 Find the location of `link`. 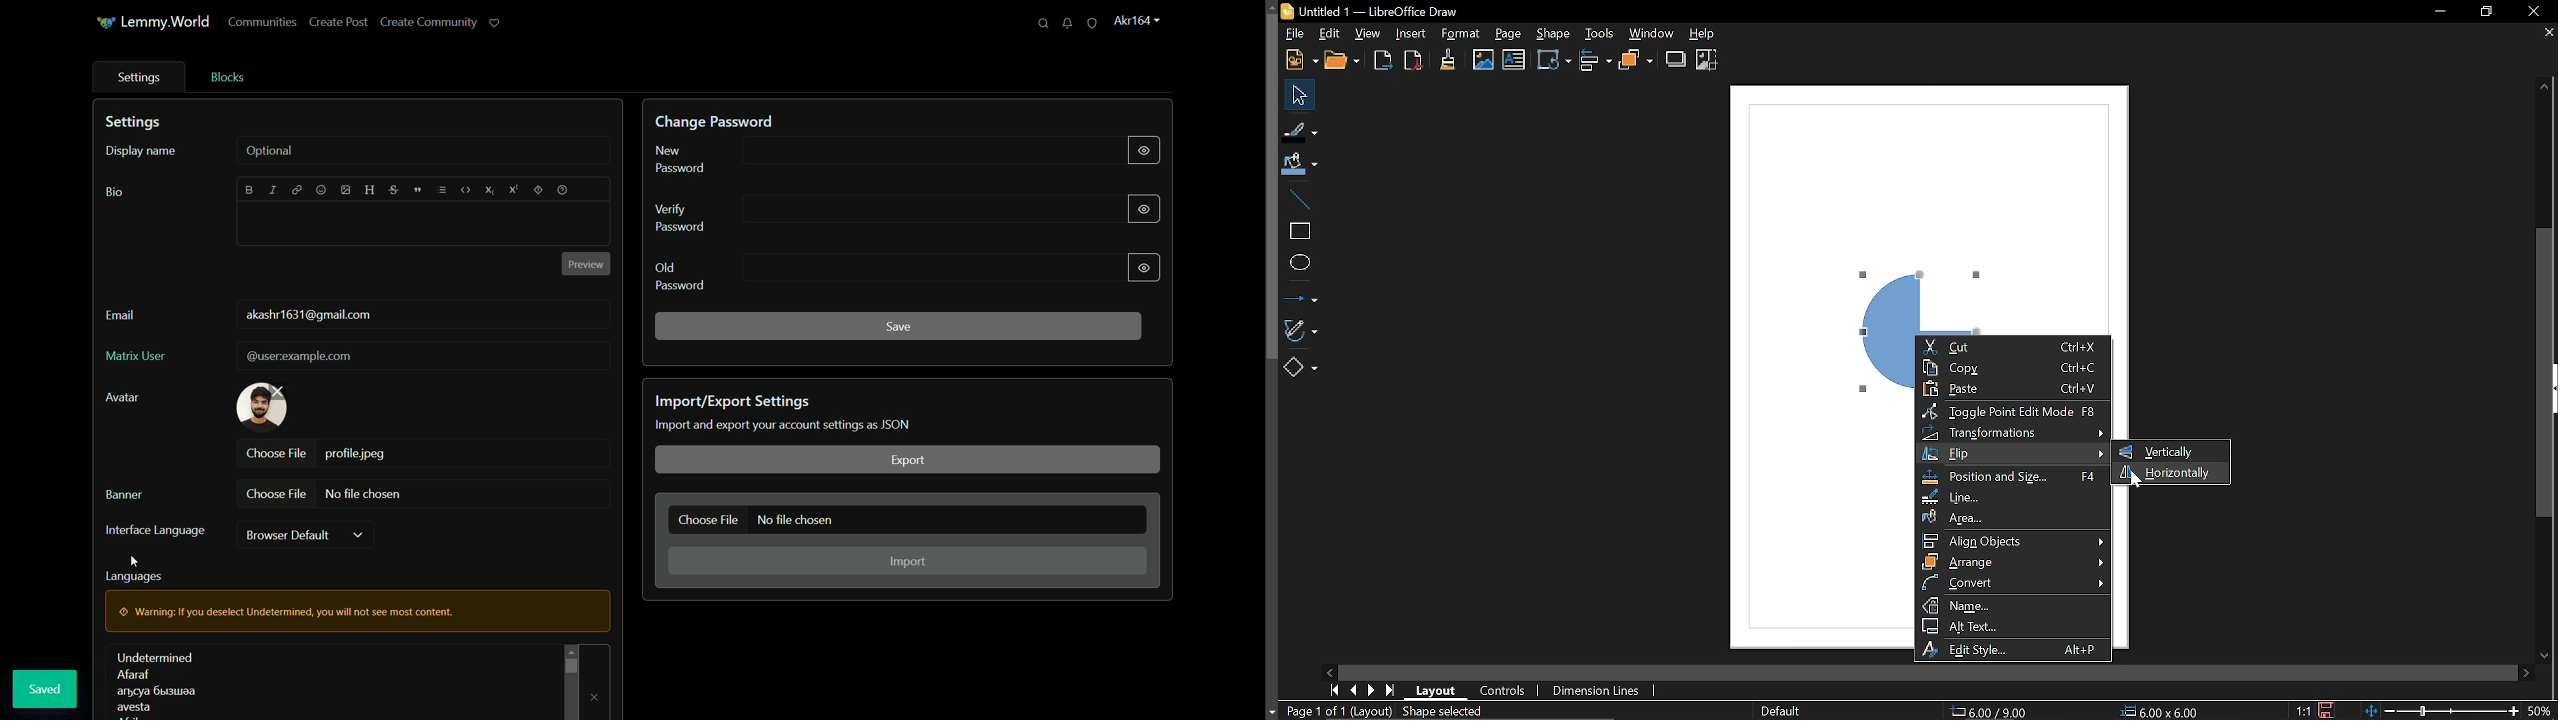

link is located at coordinates (297, 191).